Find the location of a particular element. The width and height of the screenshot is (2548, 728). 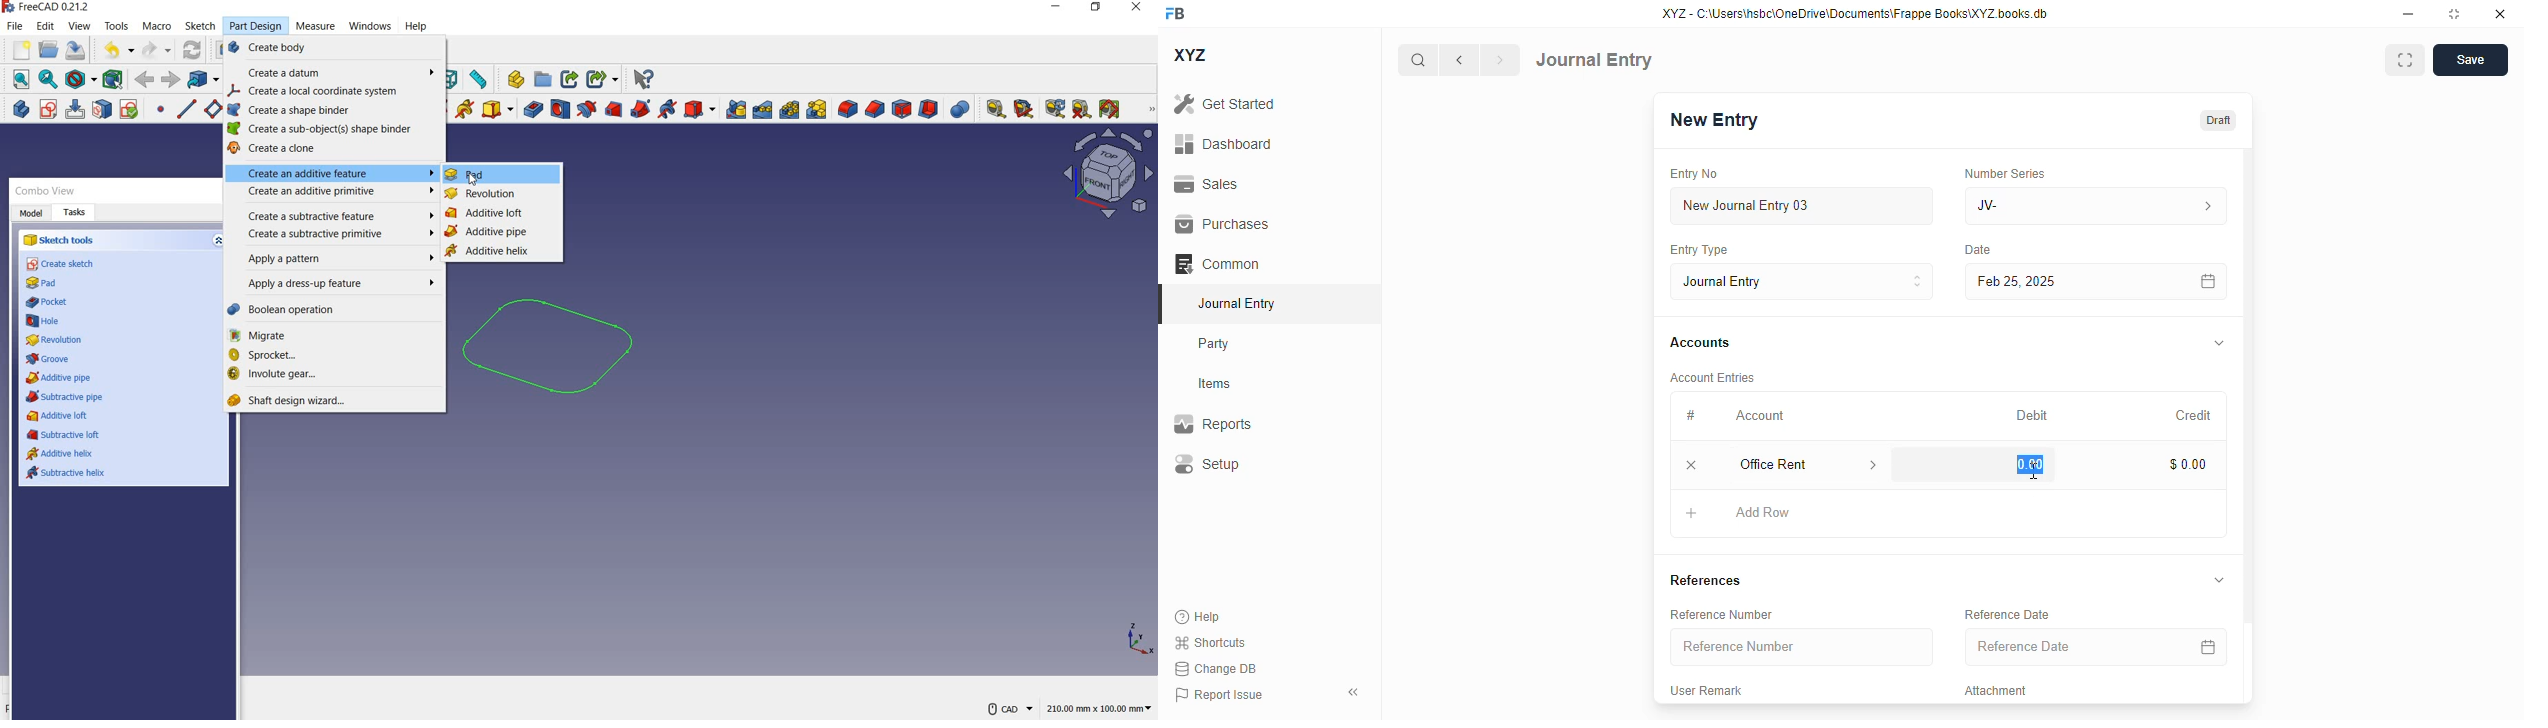

polar pattern is located at coordinates (791, 111).